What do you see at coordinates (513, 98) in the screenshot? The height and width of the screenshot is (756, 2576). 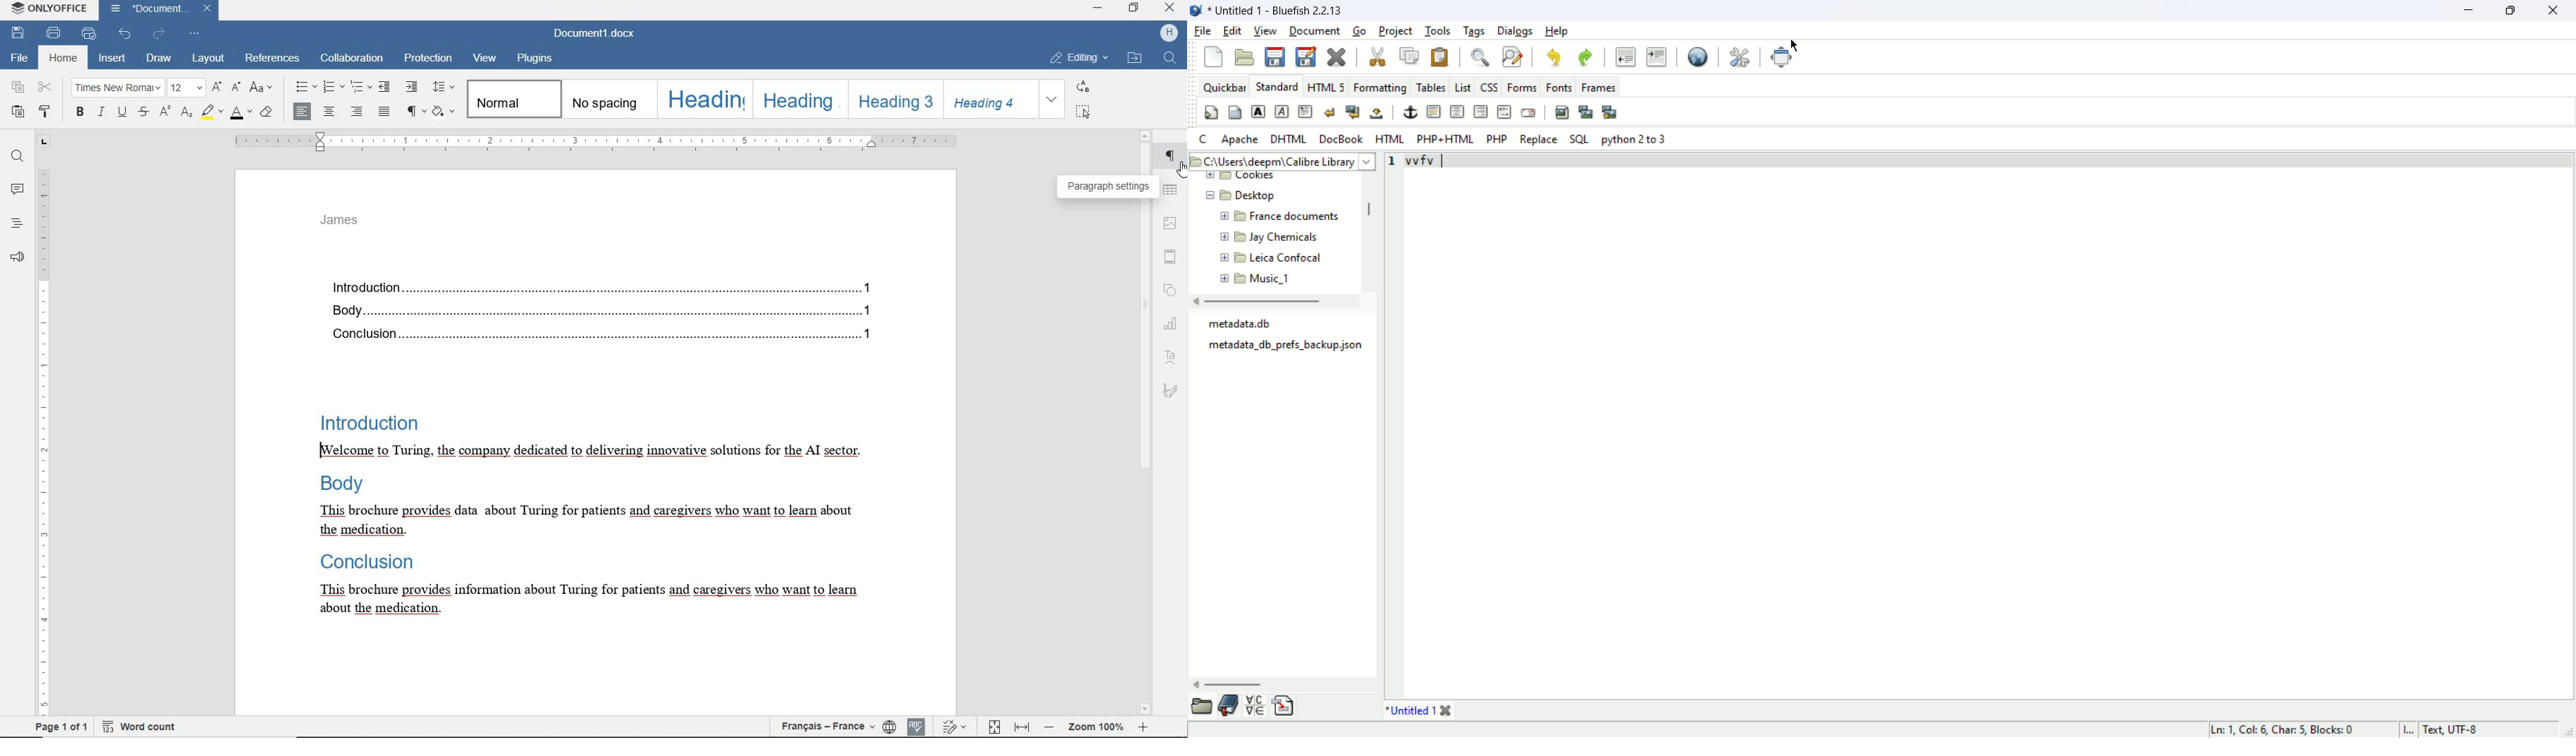 I see `normal` at bounding box center [513, 98].